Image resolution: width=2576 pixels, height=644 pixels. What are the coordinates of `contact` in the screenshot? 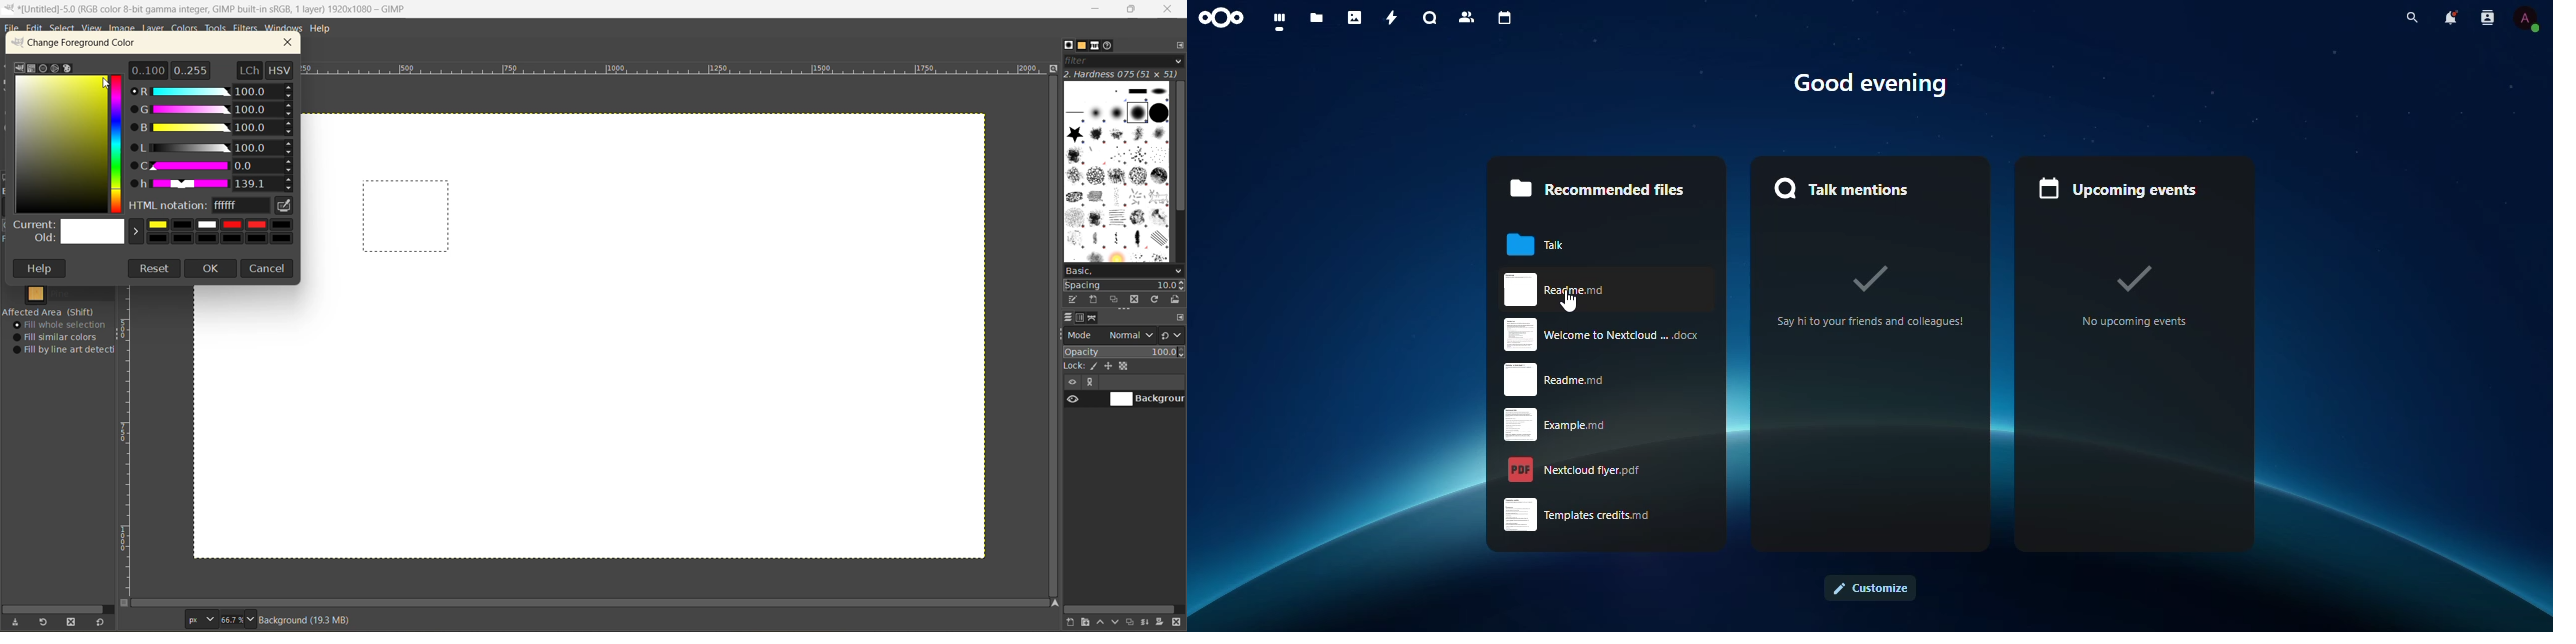 It's located at (2487, 17).